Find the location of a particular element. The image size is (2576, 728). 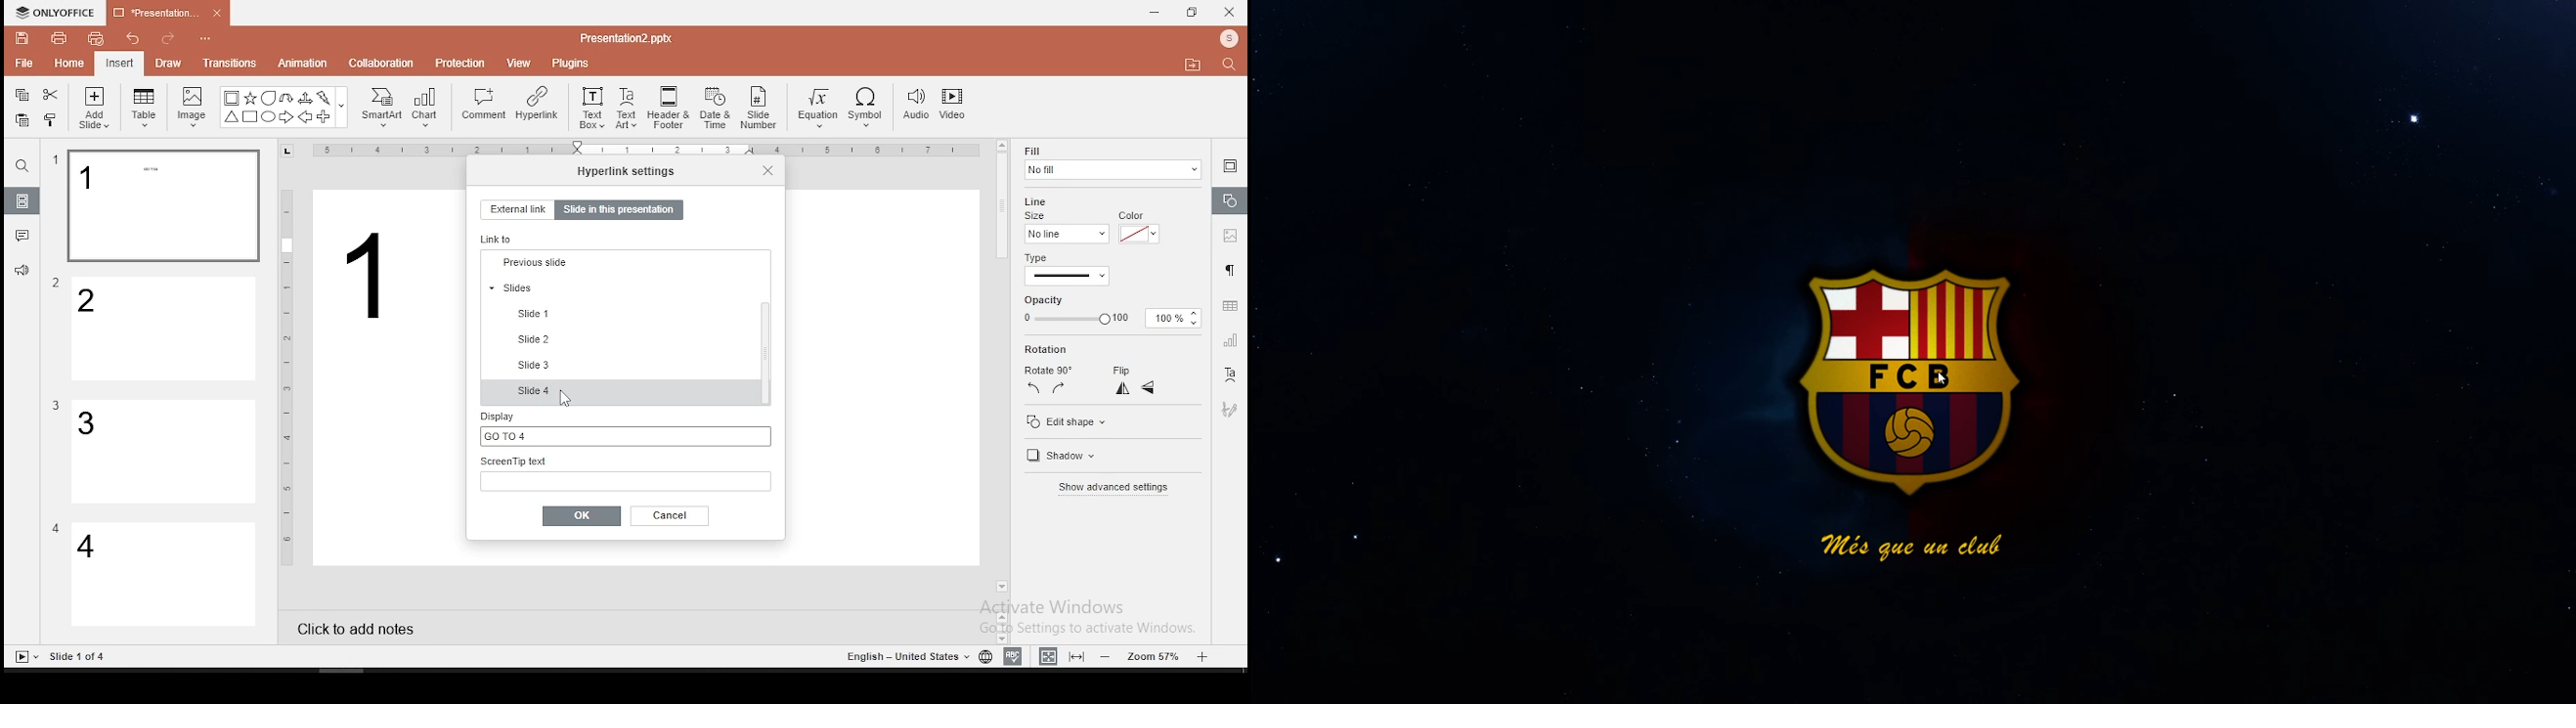

text box is located at coordinates (590, 106).